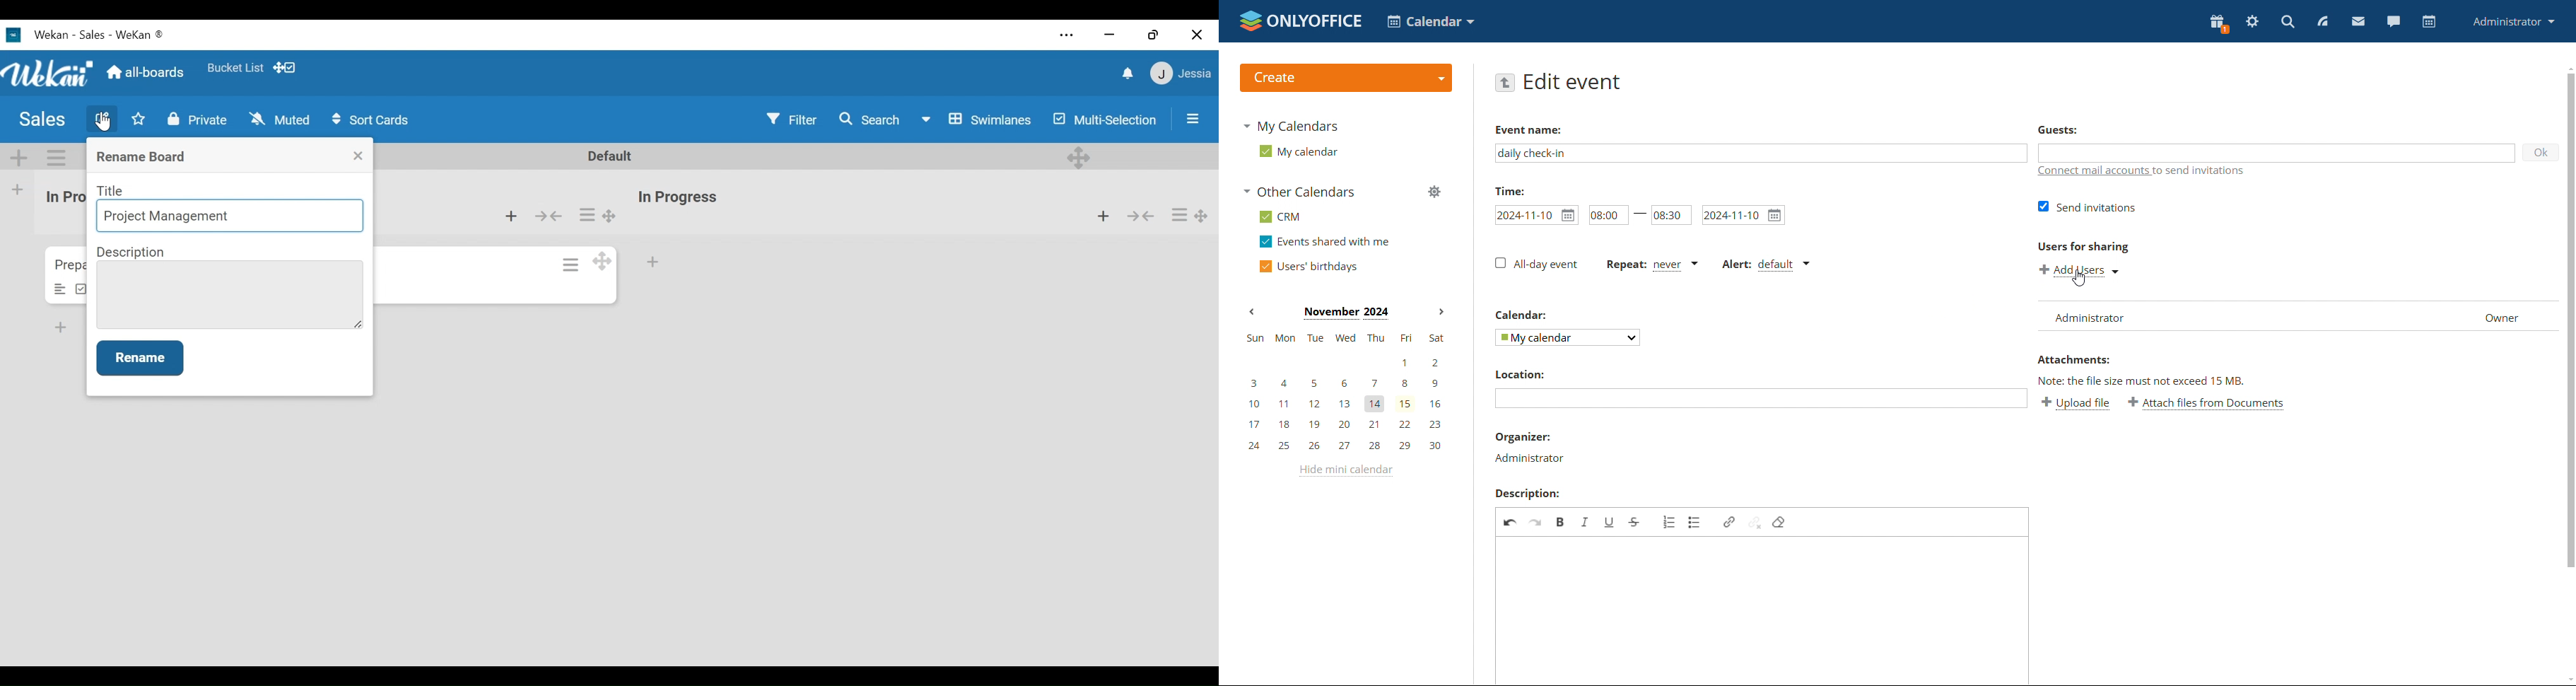  Describe the element at coordinates (17, 157) in the screenshot. I see `Add Swimlane` at that location.